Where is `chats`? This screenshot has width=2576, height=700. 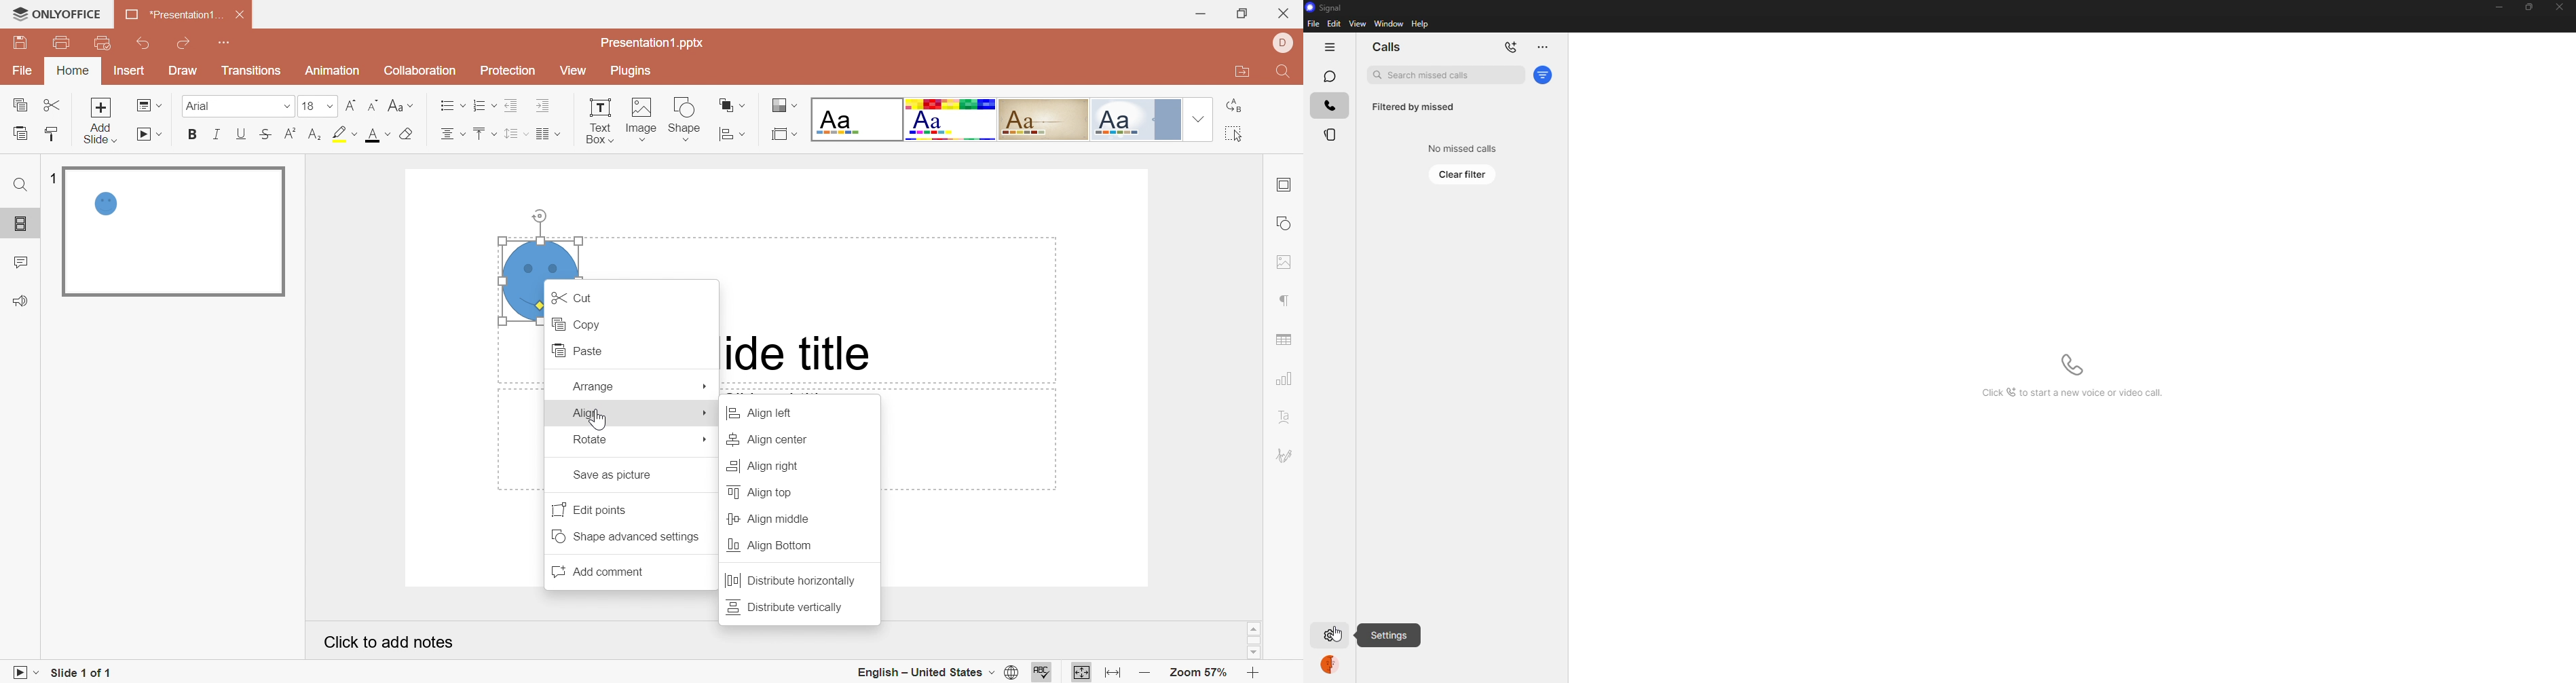 chats is located at coordinates (1328, 76).